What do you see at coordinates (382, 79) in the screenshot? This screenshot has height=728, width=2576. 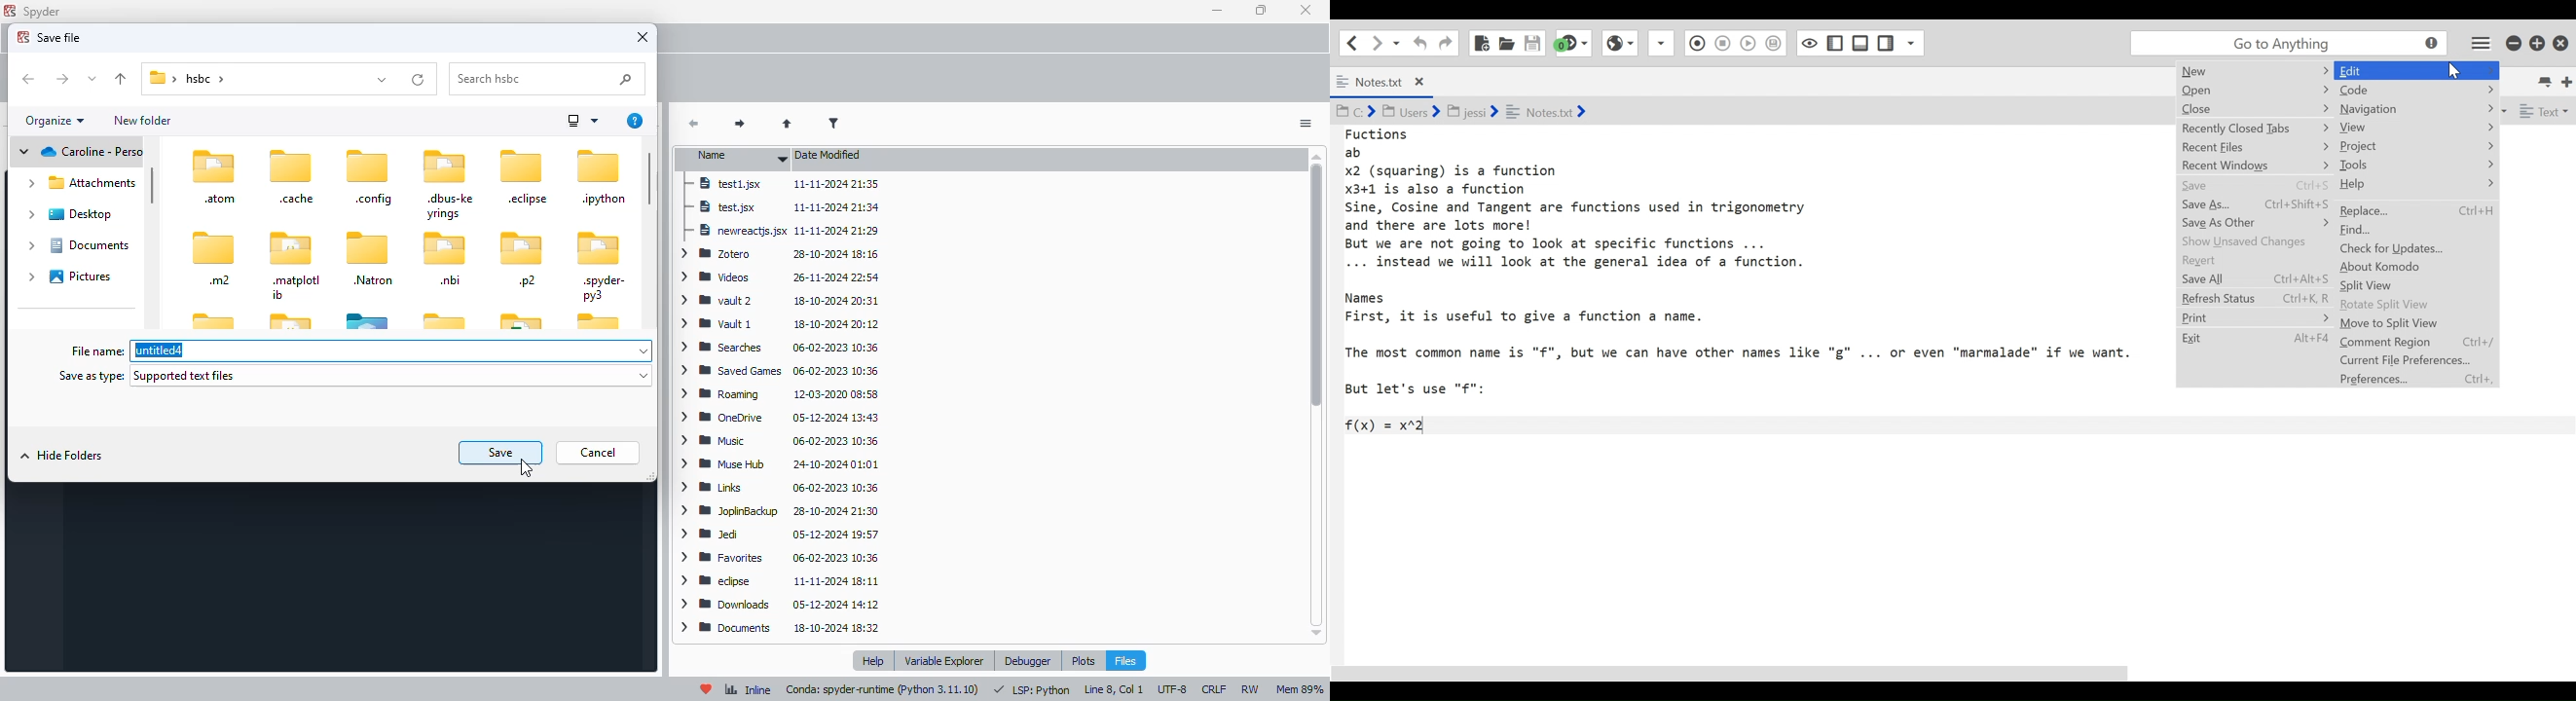 I see `previous locations` at bounding box center [382, 79].